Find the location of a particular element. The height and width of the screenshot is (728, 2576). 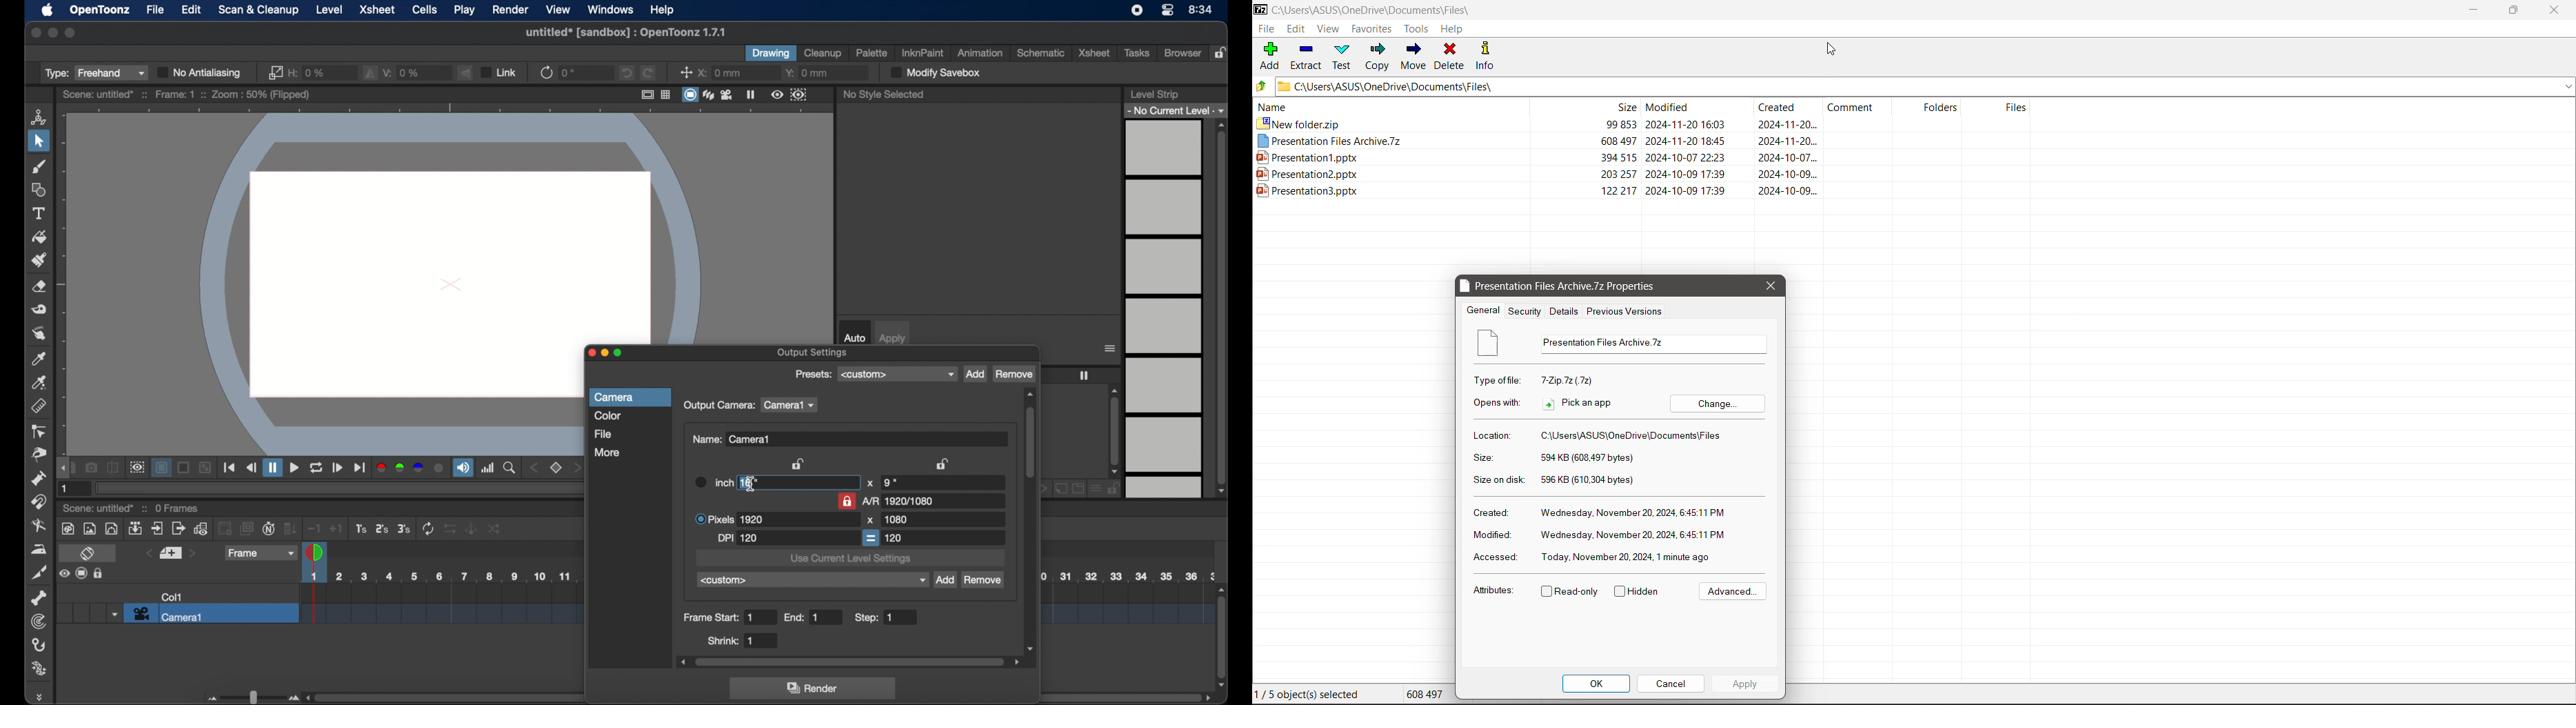

 Presentation2.pptx 203 257 2024-10-09 17:39 2024-10-09. is located at coordinates (1536, 175).